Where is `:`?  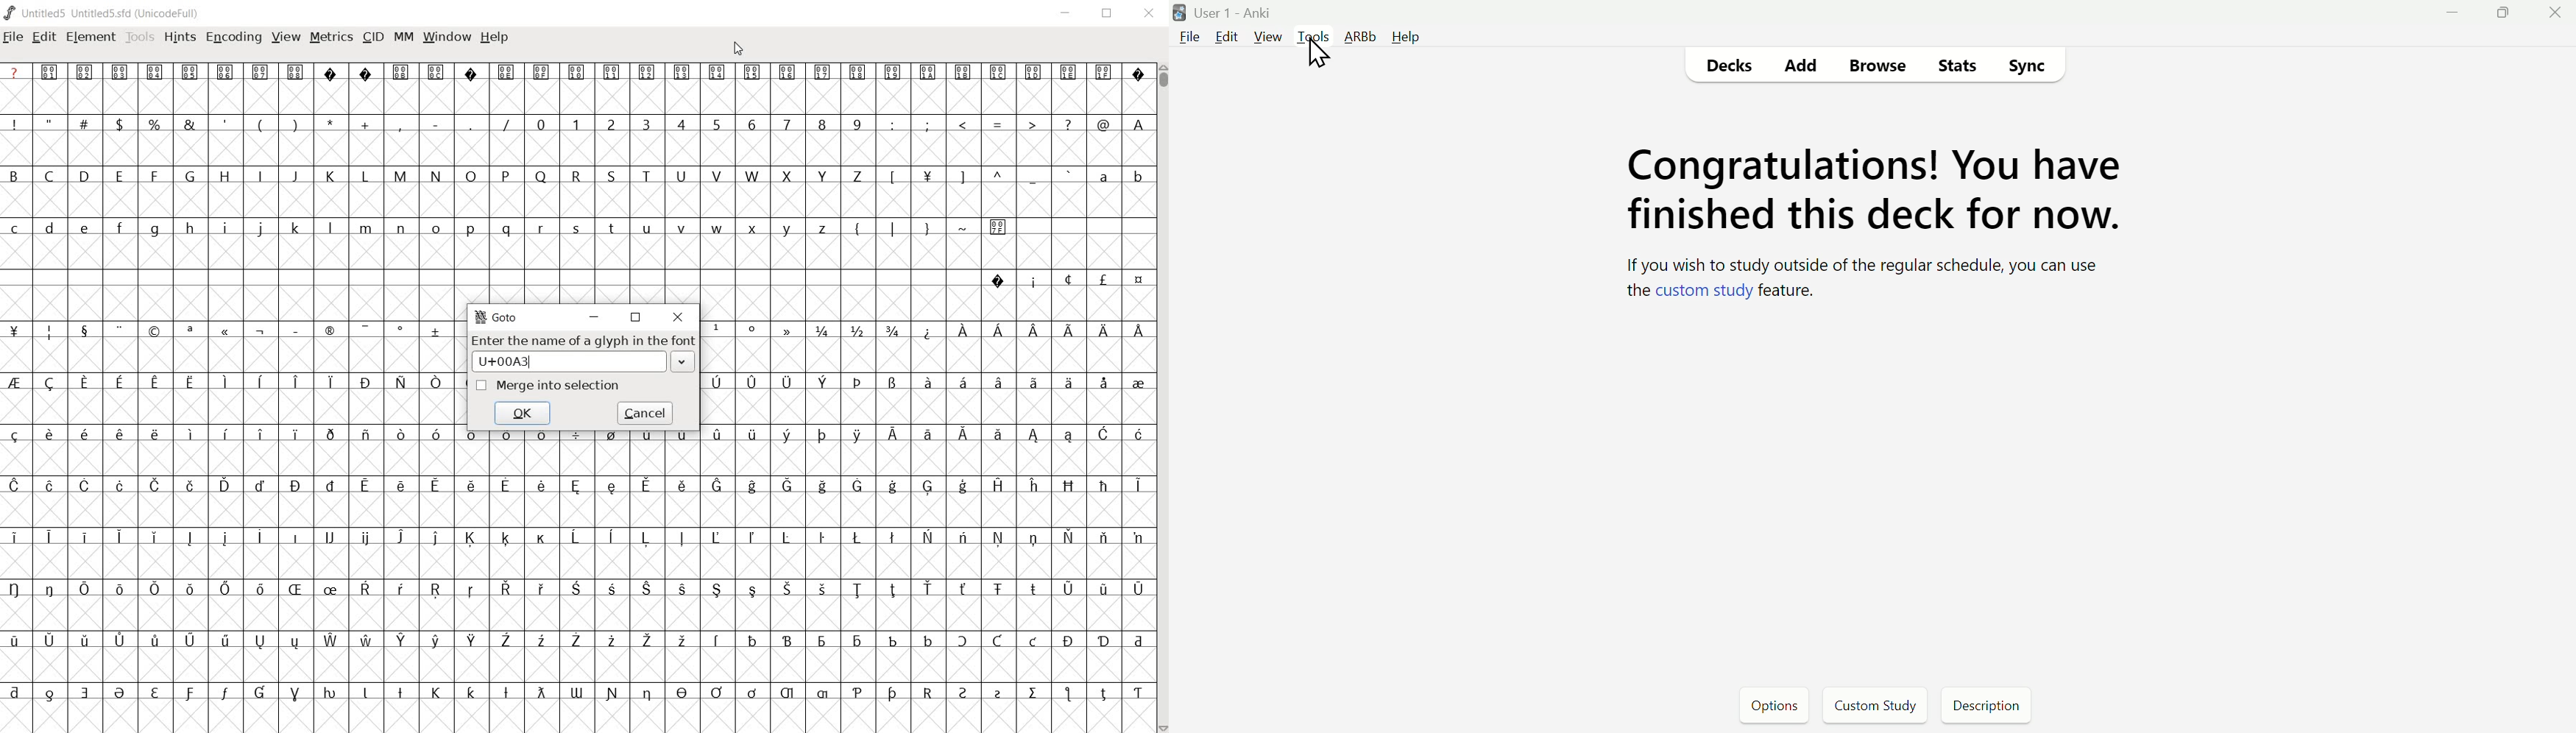 : is located at coordinates (891, 123).